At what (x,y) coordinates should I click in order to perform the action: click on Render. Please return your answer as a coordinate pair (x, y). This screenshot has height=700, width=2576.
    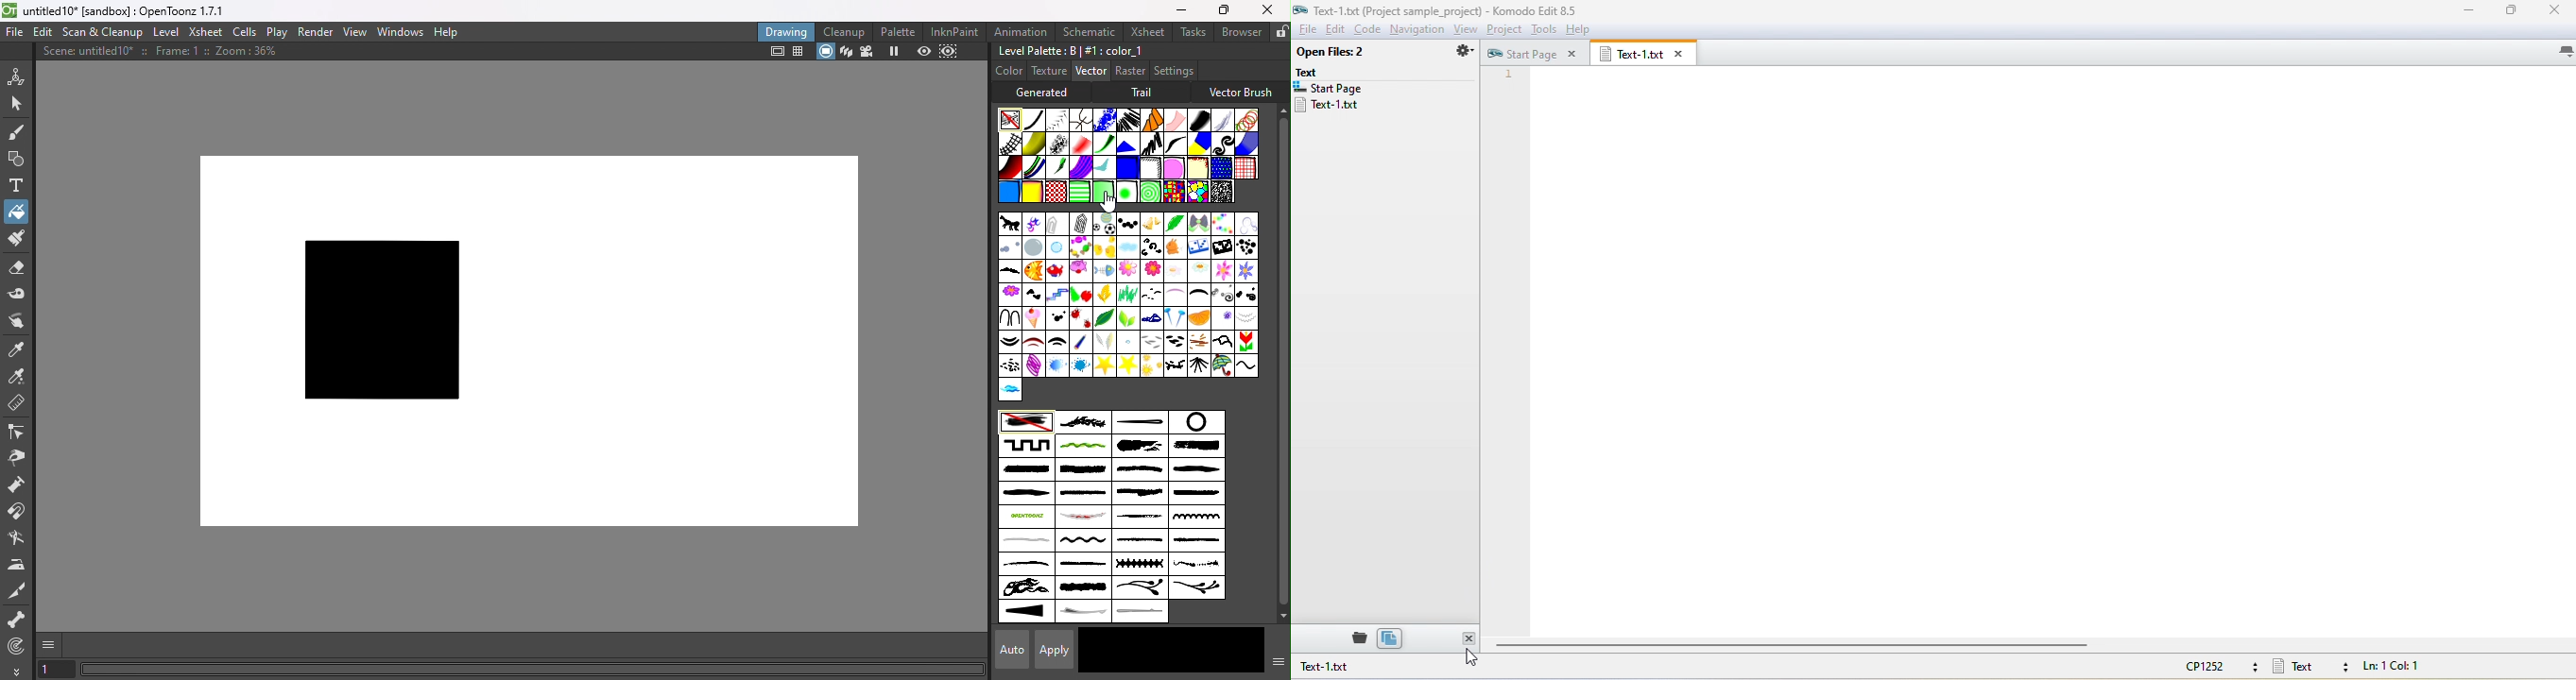
    Looking at the image, I should click on (317, 31).